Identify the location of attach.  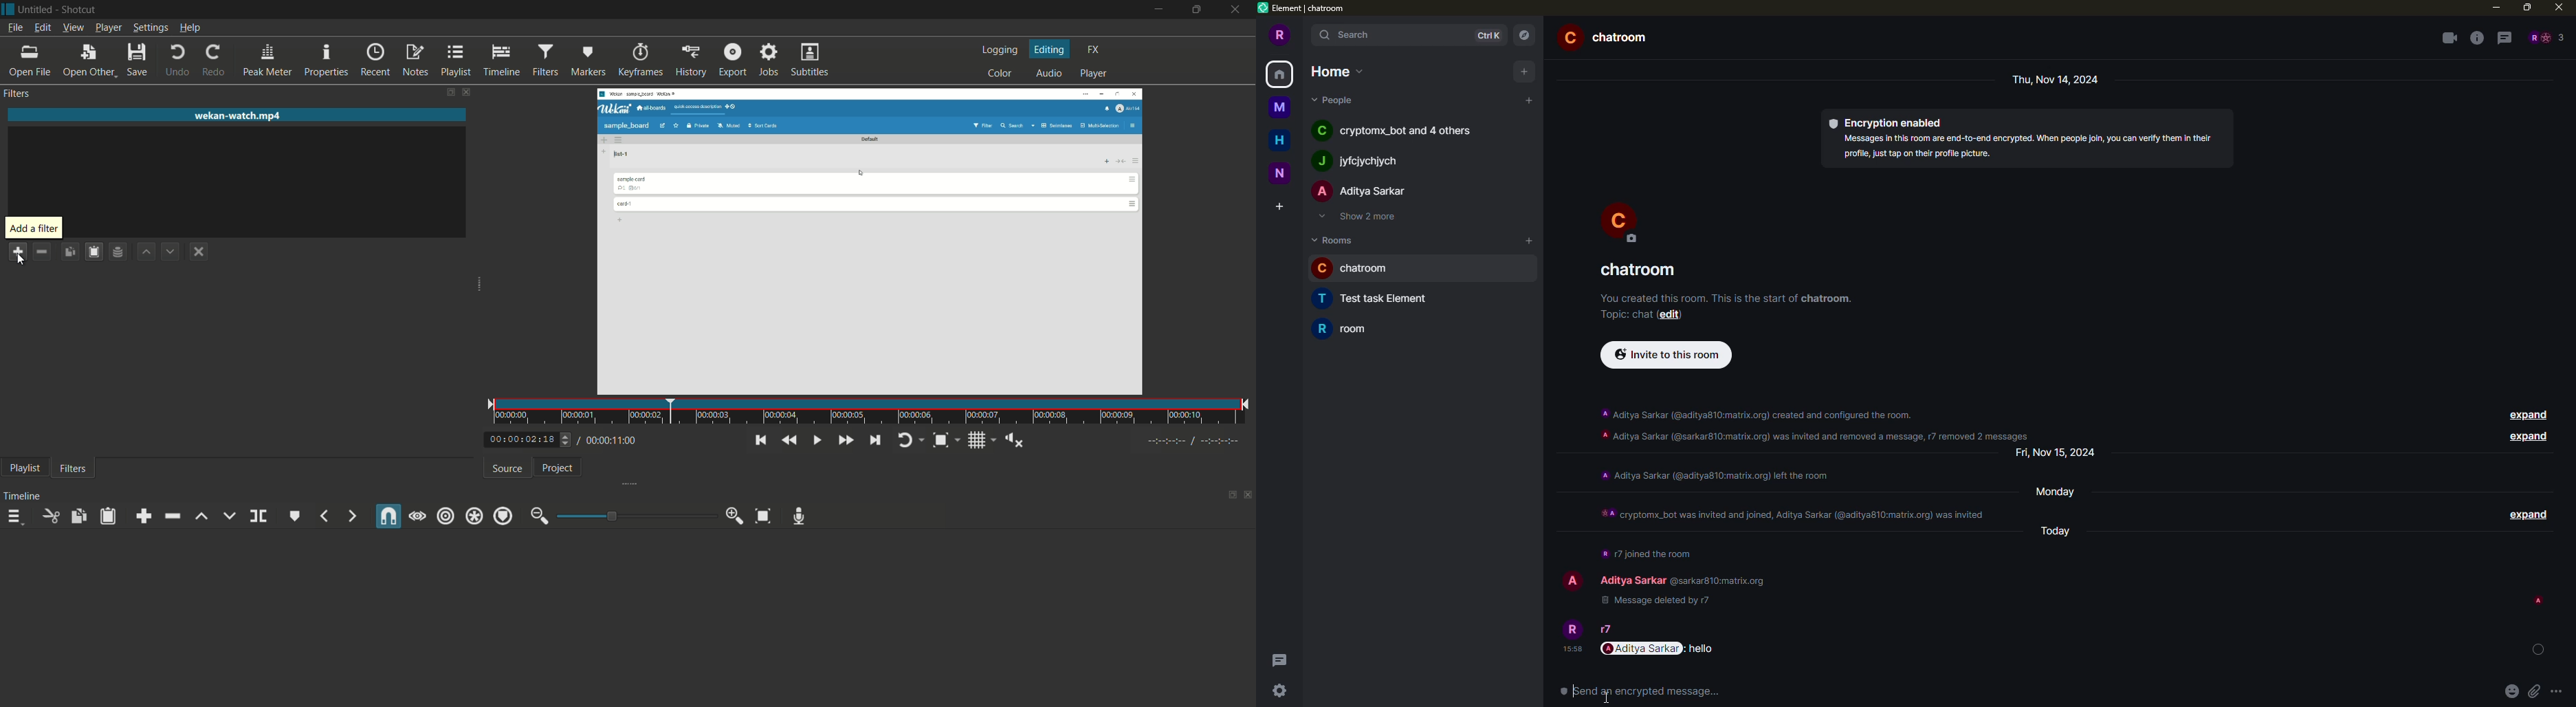
(2512, 692).